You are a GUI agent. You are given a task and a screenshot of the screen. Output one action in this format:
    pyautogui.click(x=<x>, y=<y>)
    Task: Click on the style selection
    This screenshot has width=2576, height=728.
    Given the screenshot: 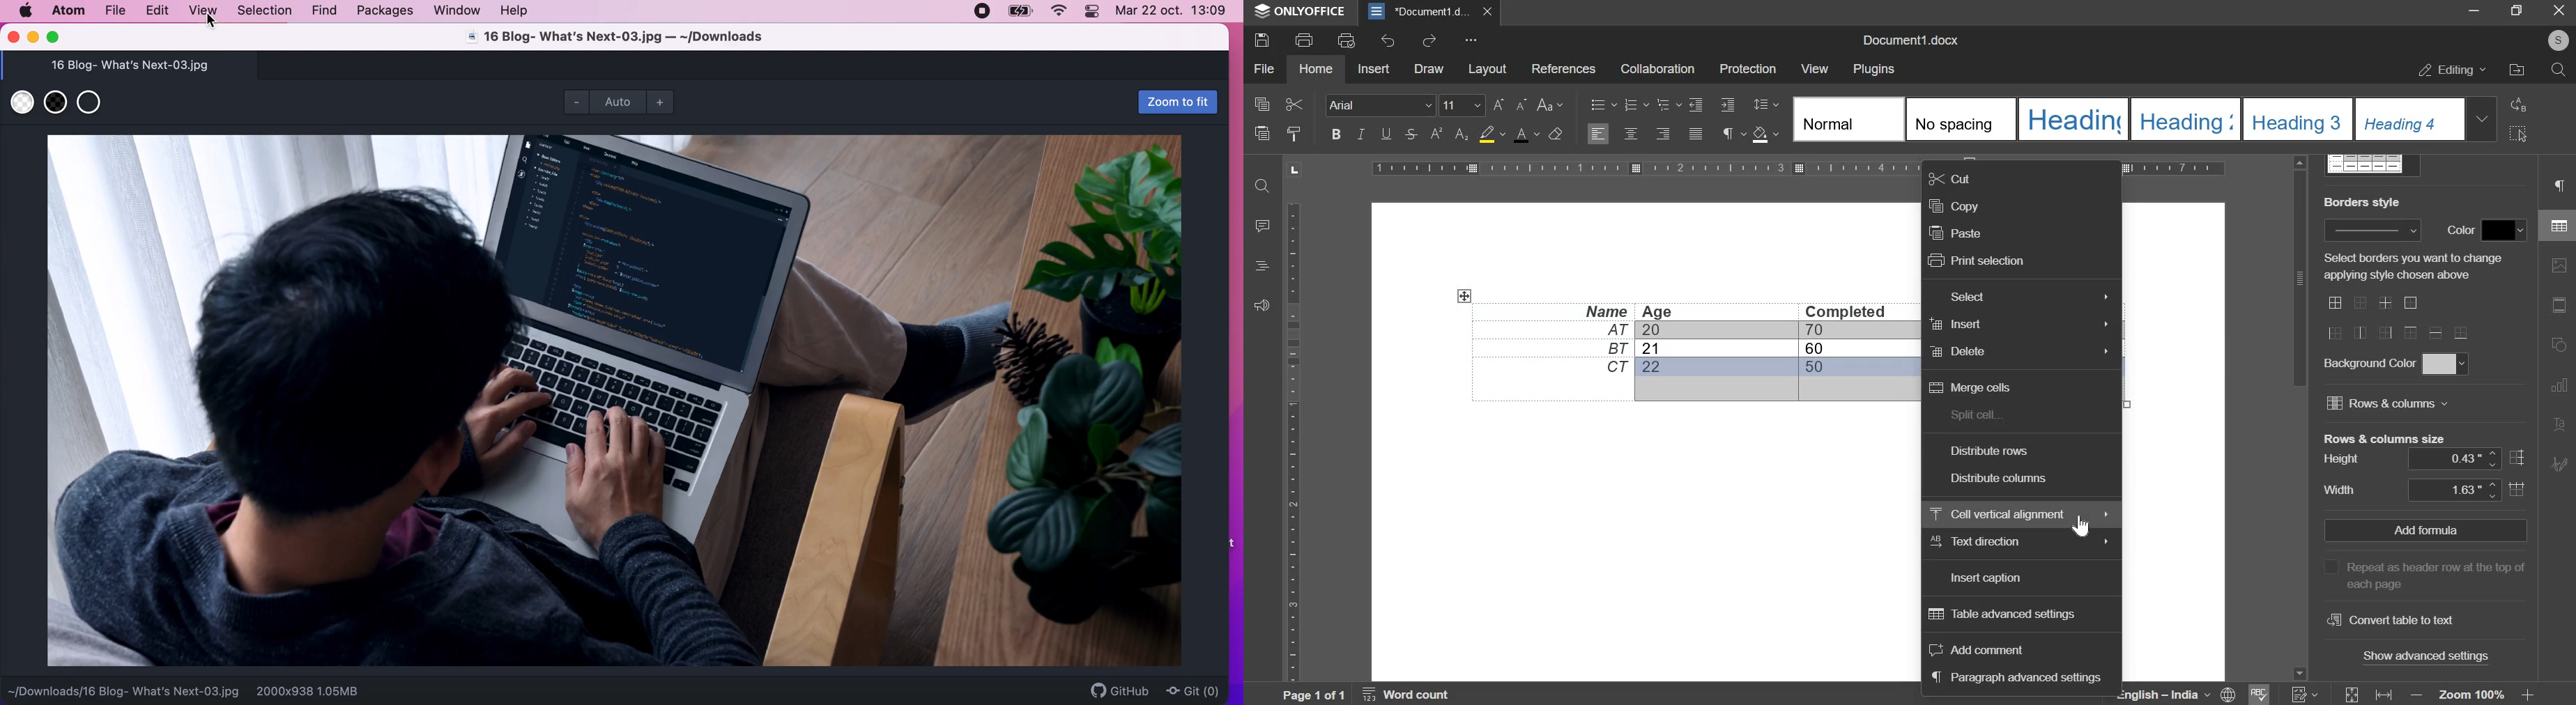 What is the action you would take?
    pyautogui.click(x=2145, y=119)
    